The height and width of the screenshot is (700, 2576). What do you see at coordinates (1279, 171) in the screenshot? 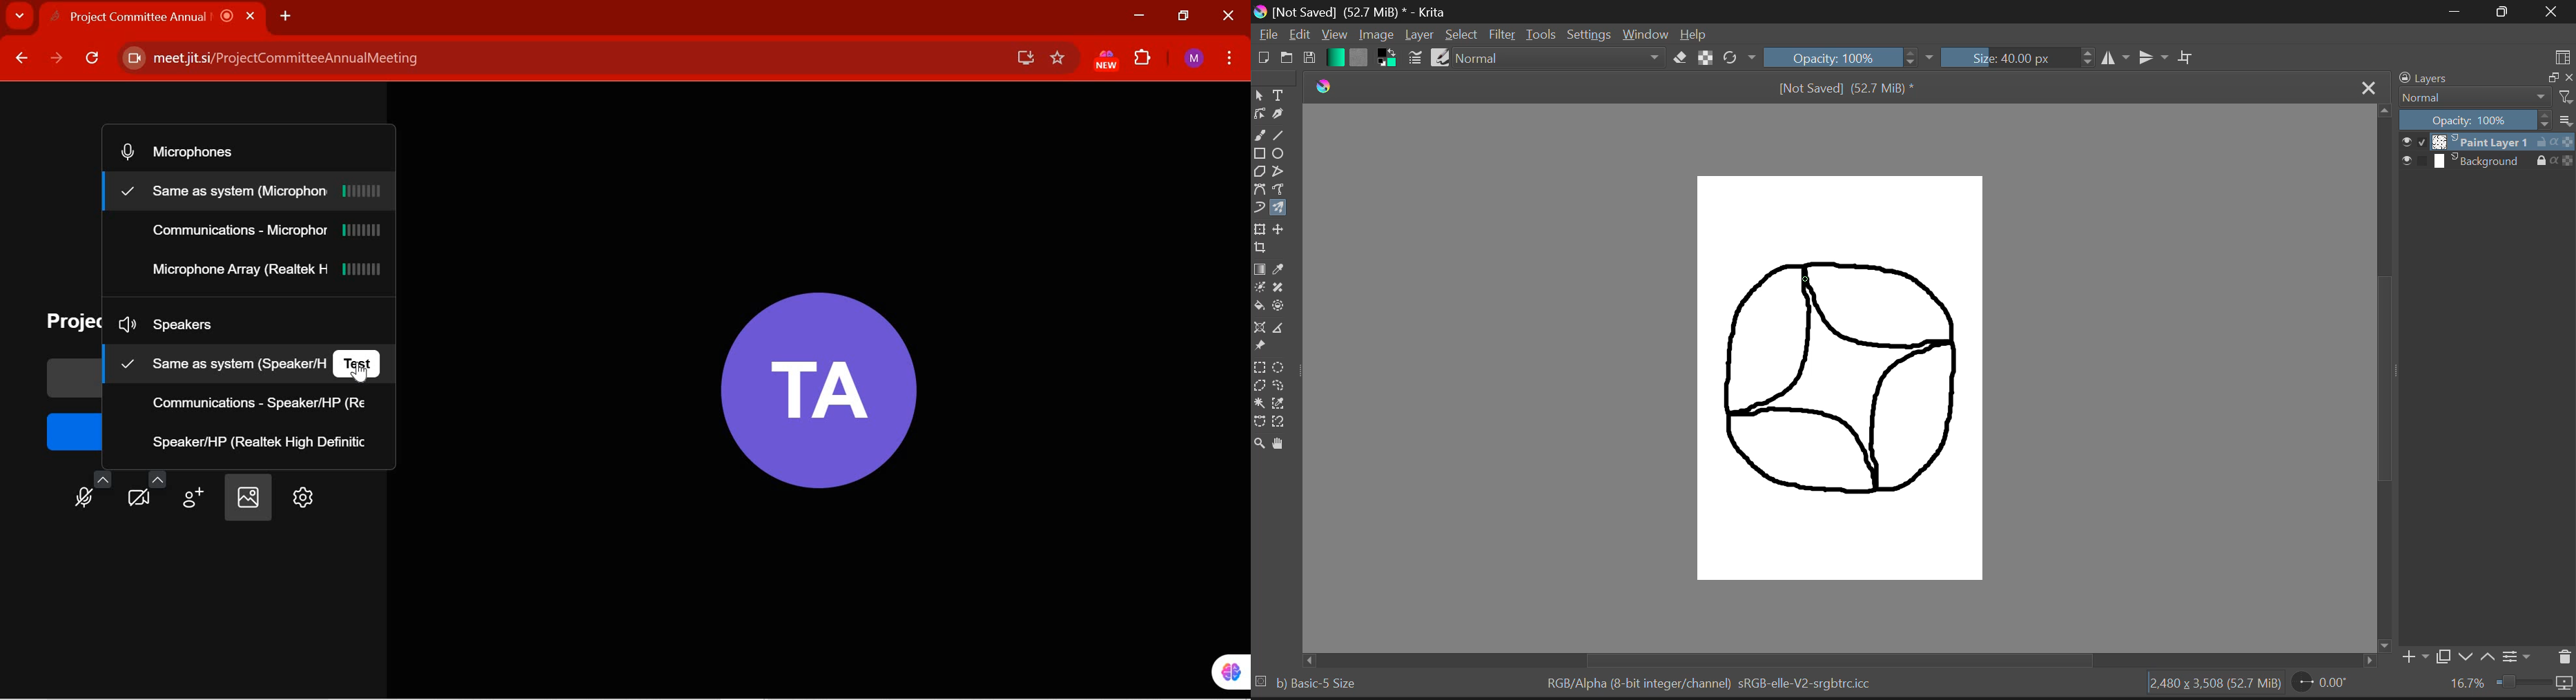
I see `Polylines` at bounding box center [1279, 171].